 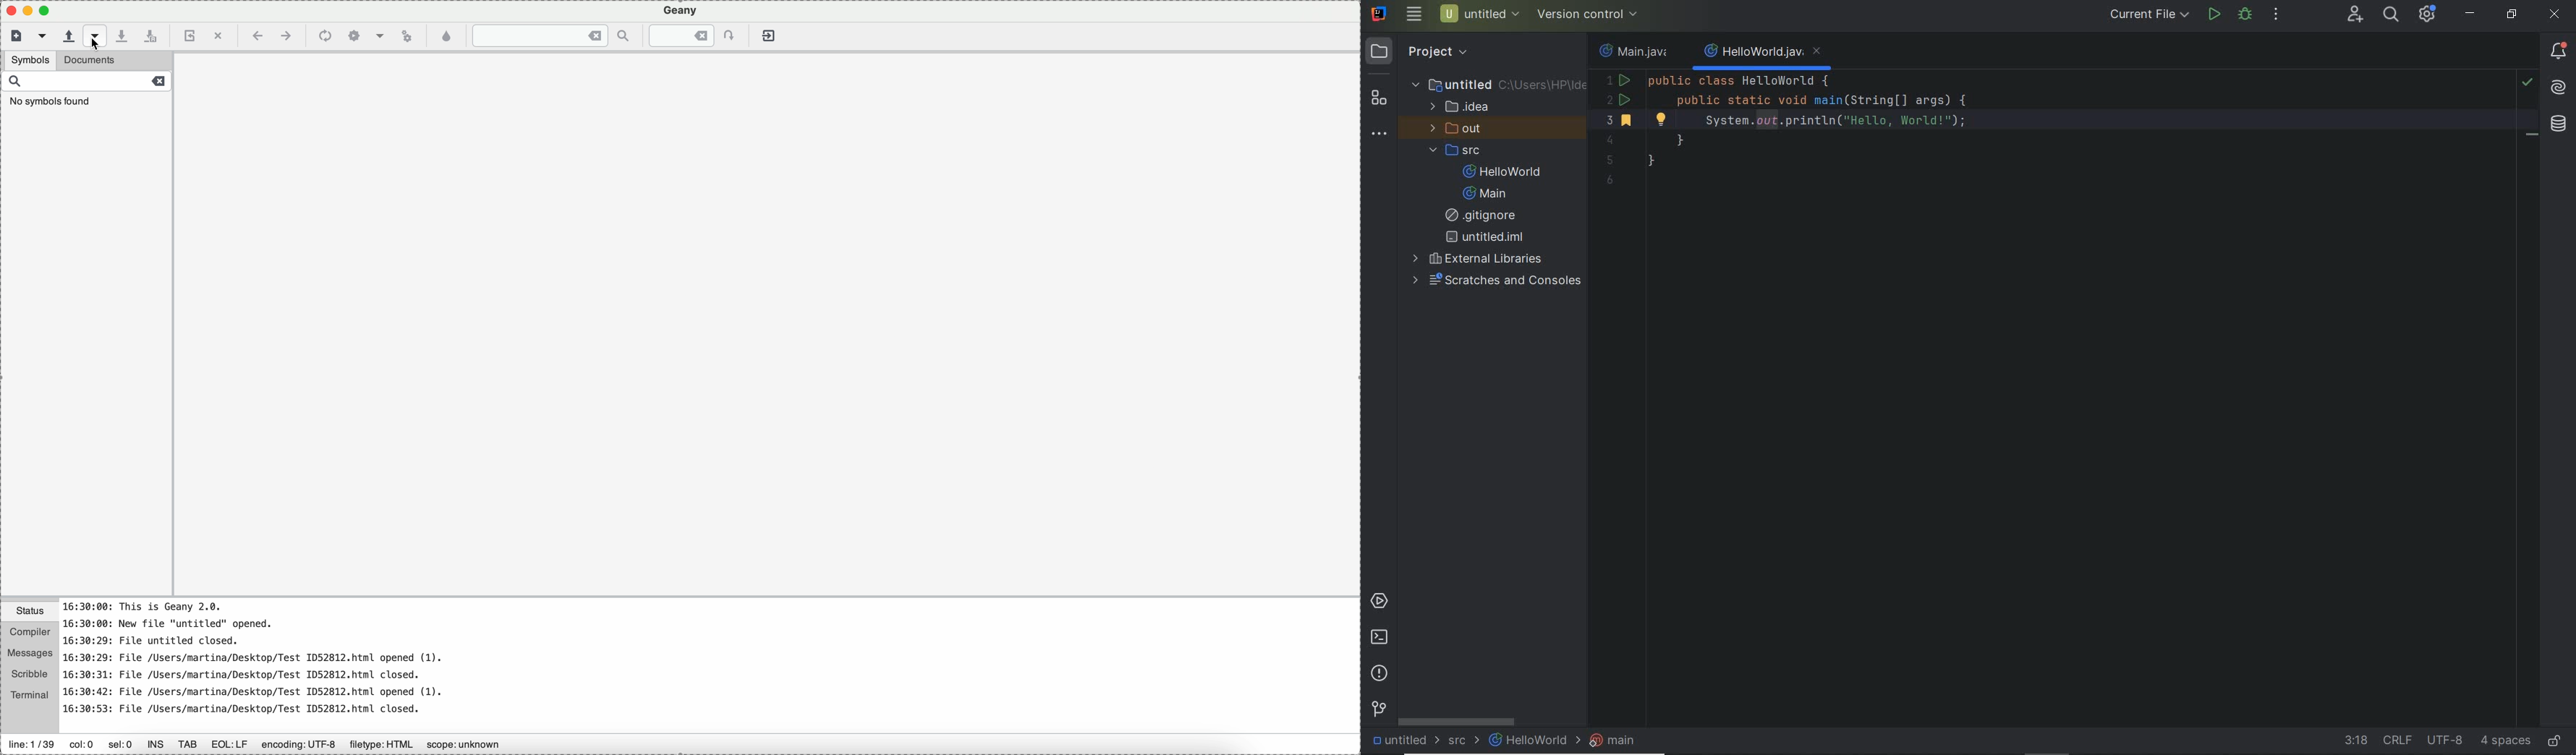 What do you see at coordinates (29, 10) in the screenshot?
I see `maximize` at bounding box center [29, 10].